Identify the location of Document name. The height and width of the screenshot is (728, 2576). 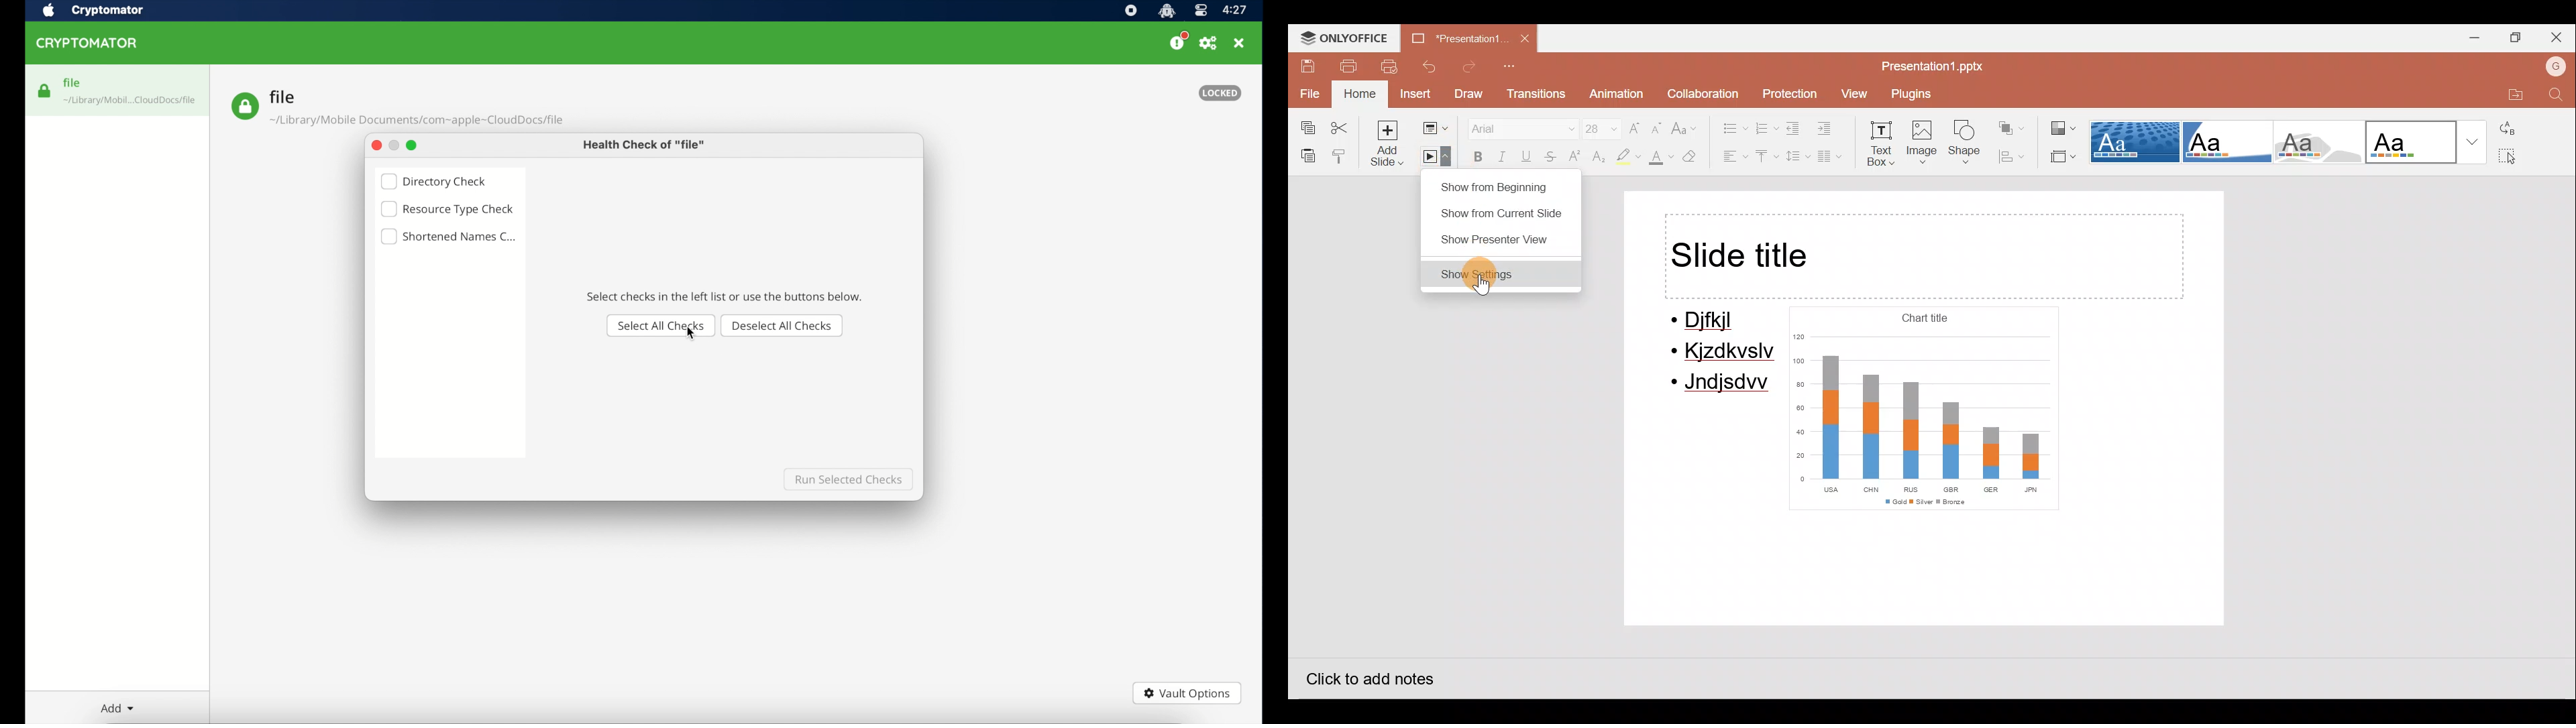
(1452, 36).